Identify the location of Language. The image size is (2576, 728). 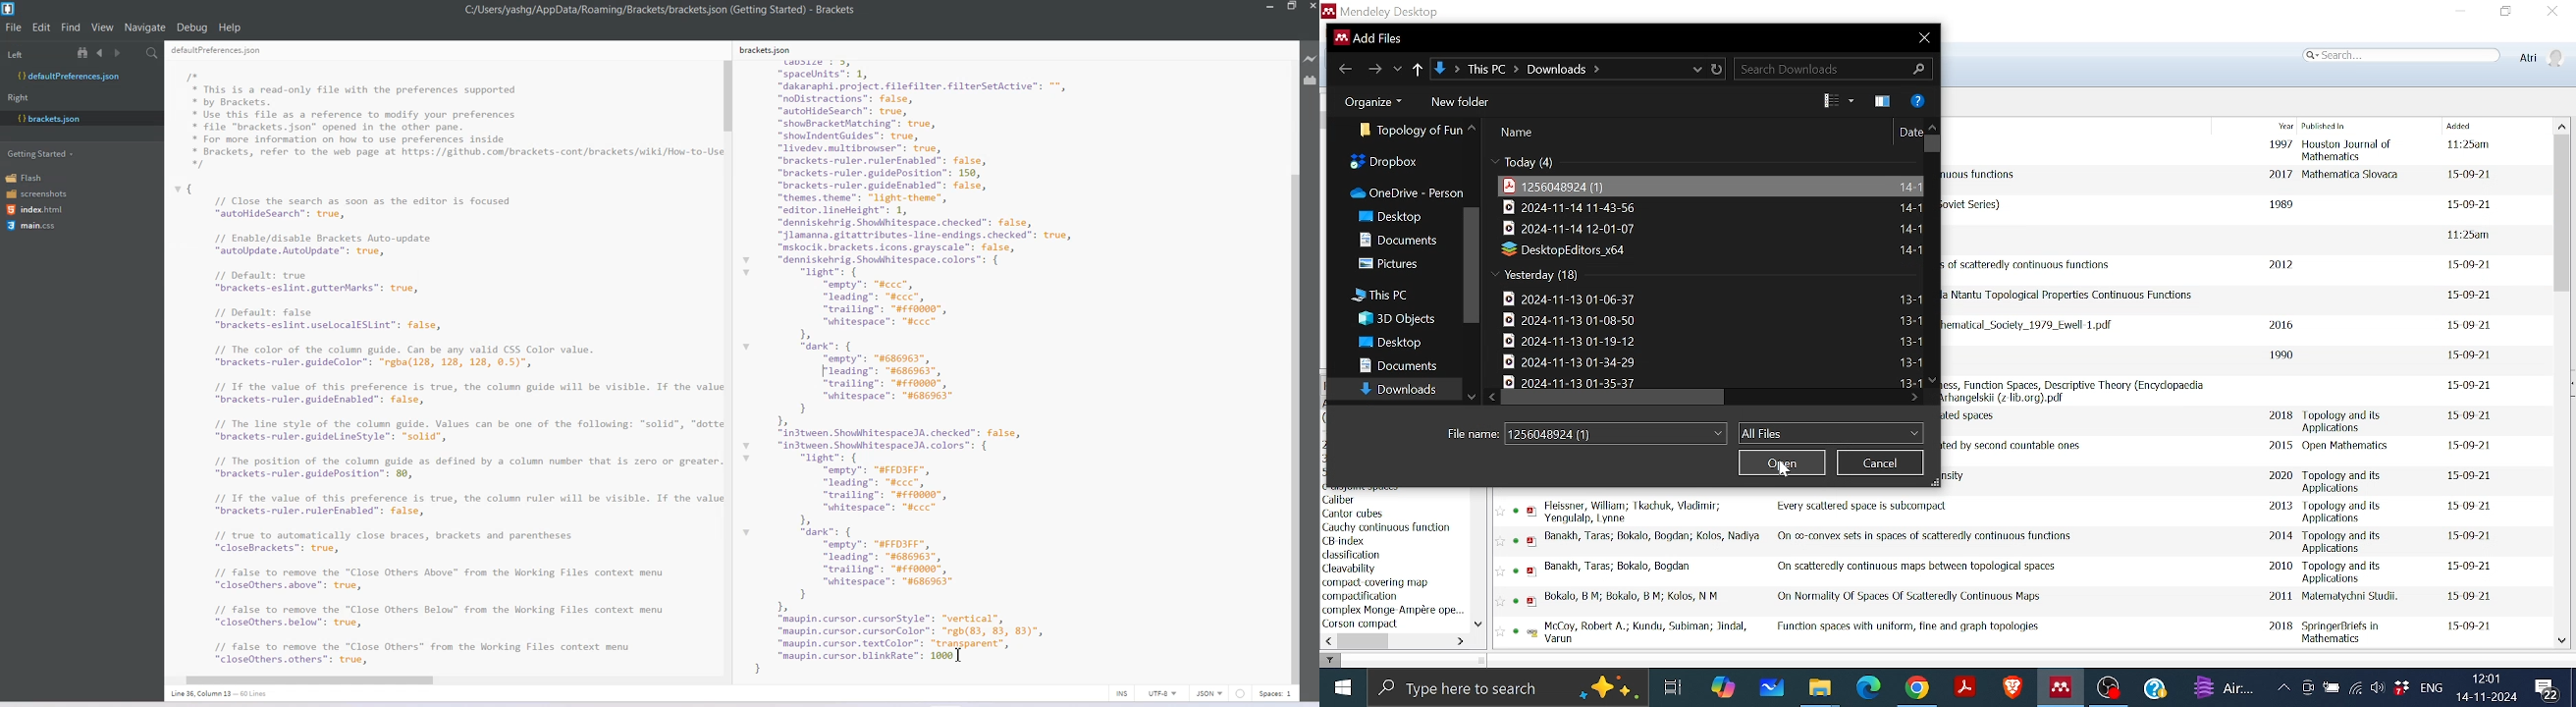
(2431, 686).